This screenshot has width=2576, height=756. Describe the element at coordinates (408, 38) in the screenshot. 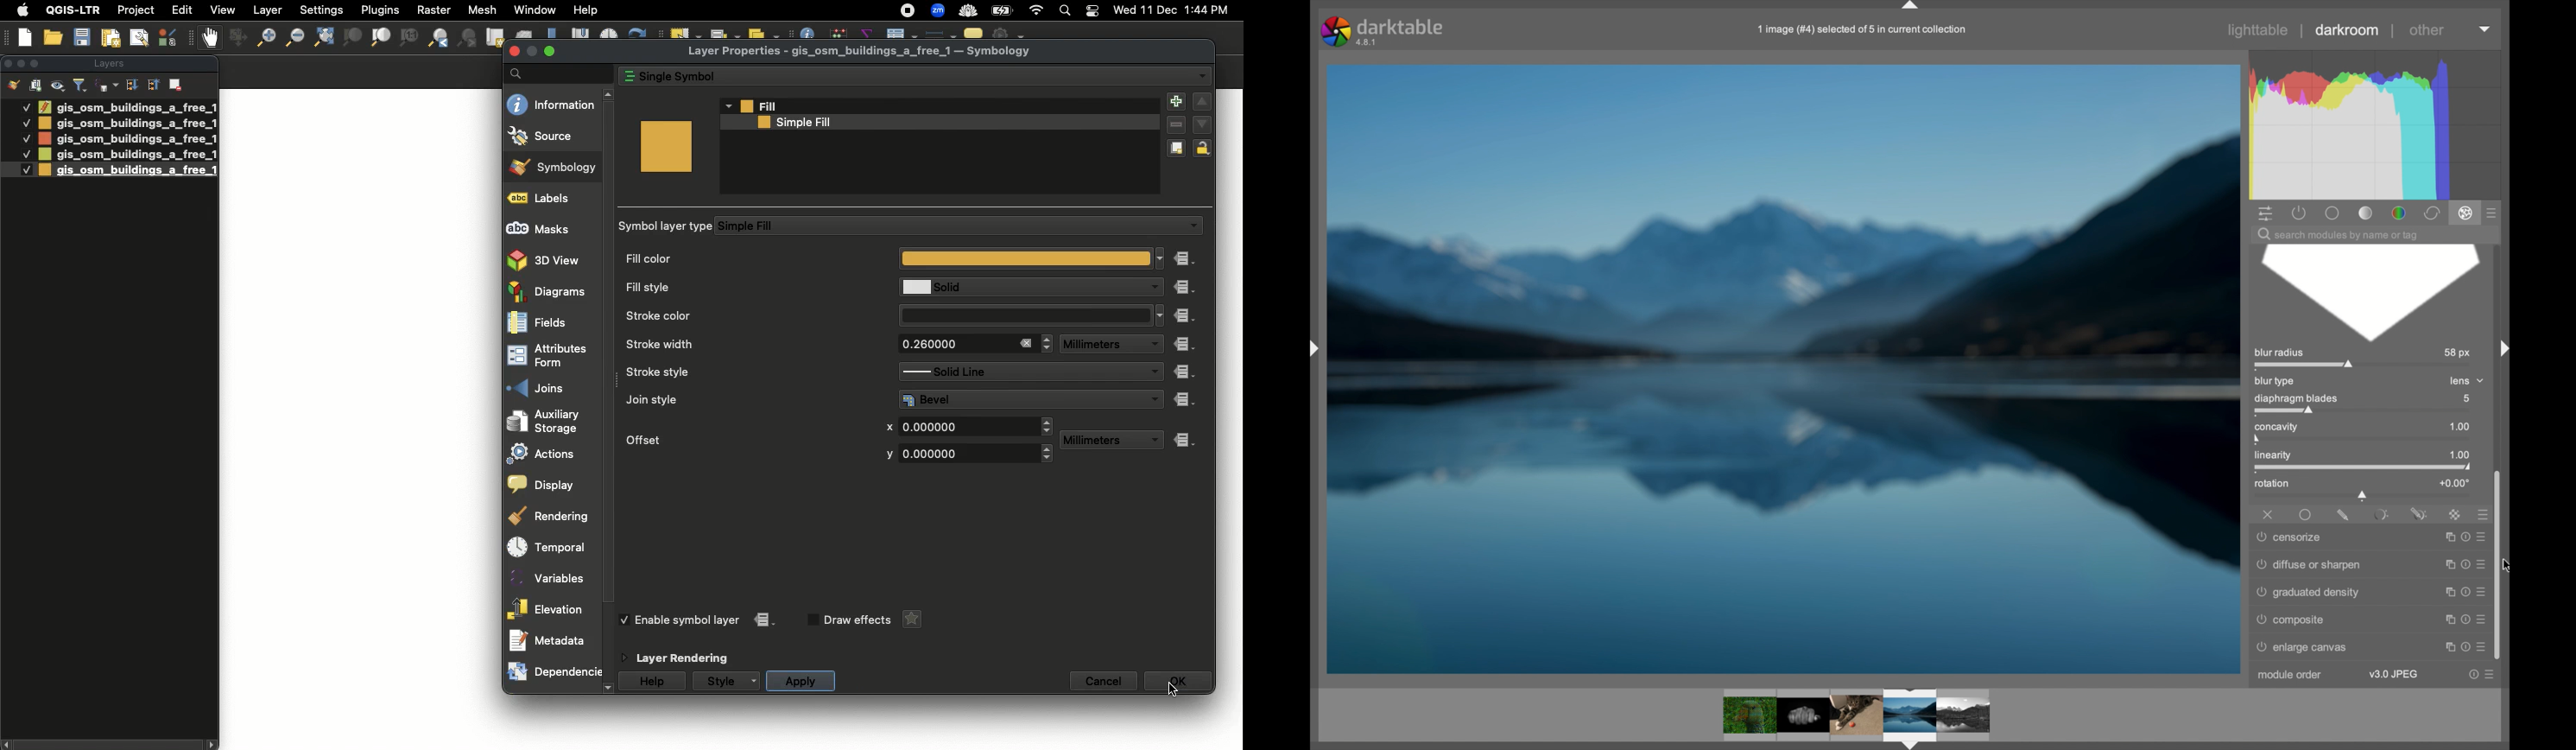

I see `1:1` at that location.